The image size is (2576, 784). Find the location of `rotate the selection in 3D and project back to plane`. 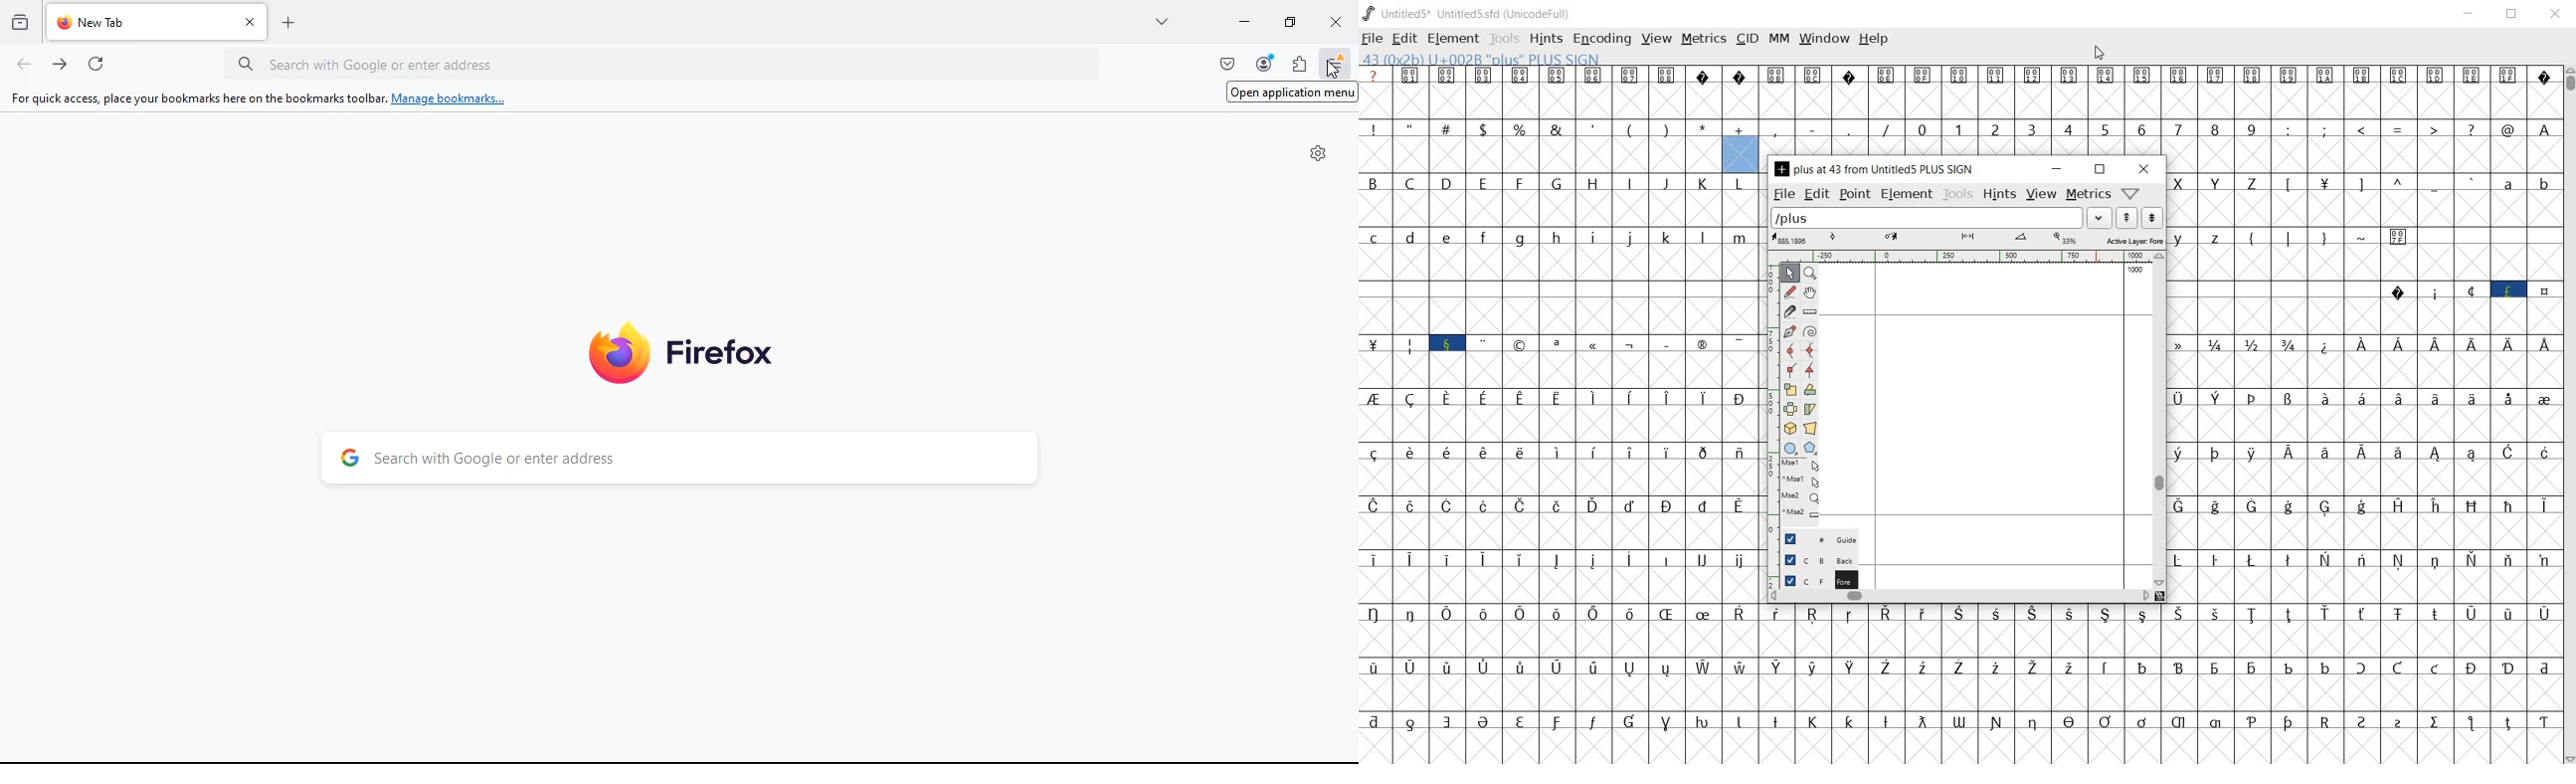

rotate the selection in 3D and project back to plane is located at coordinates (1791, 428).